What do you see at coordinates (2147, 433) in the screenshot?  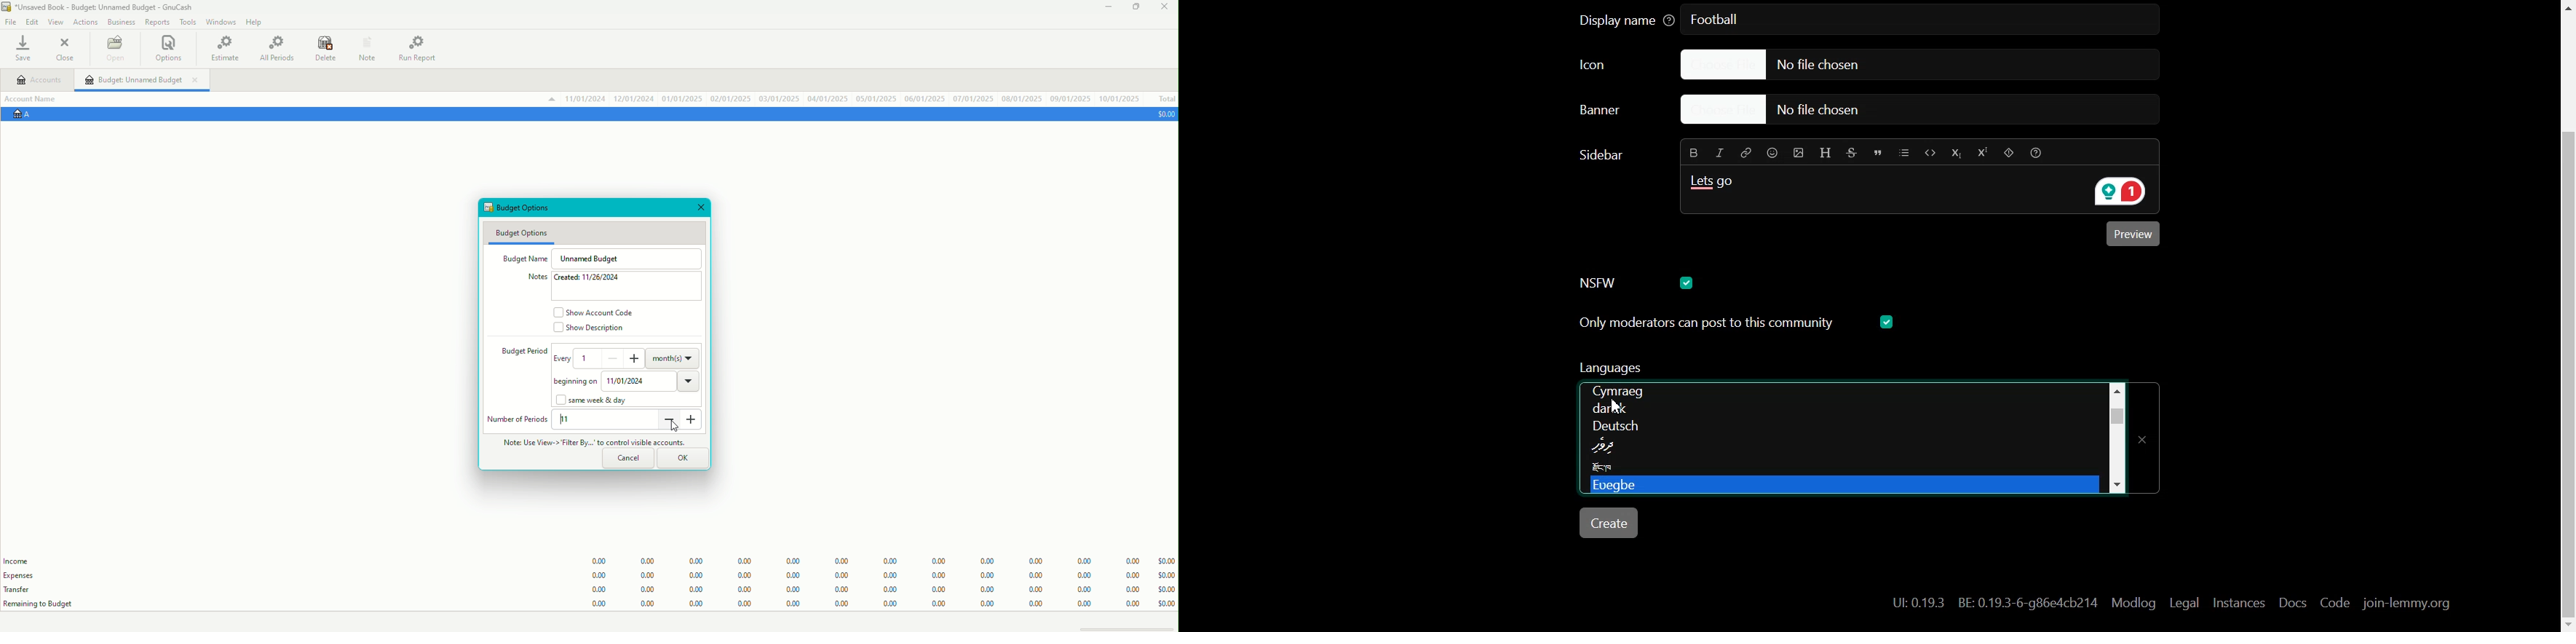 I see `Close Window` at bounding box center [2147, 433].